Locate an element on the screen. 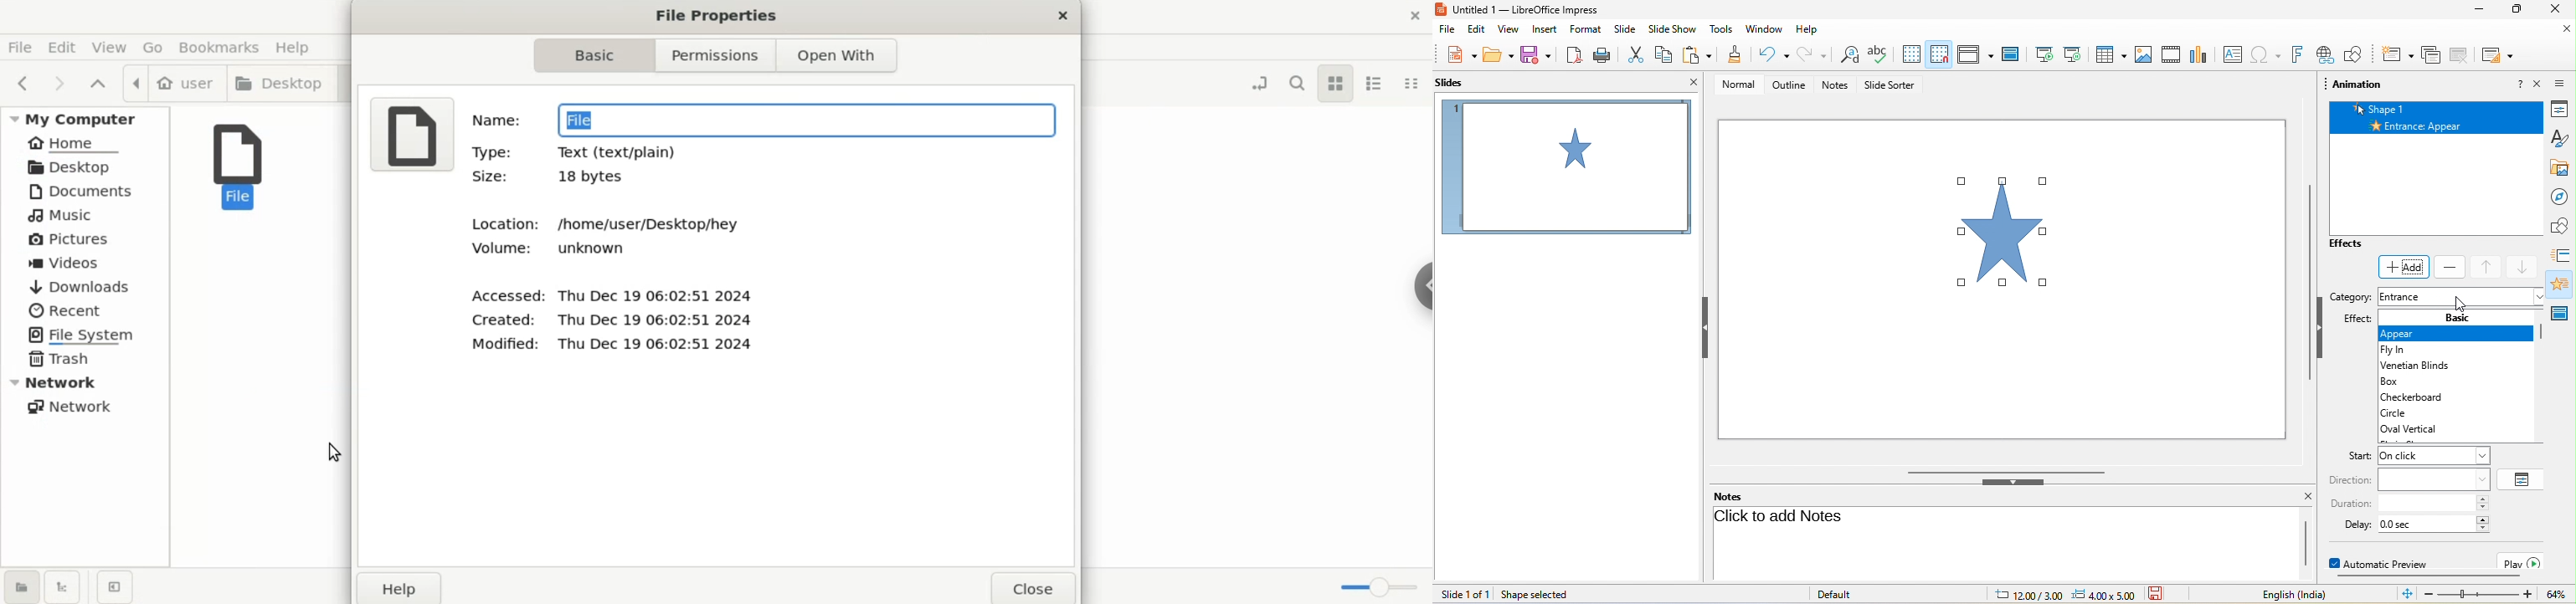 This screenshot has height=616, width=2576. close sidebar is located at coordinates (116, 586).